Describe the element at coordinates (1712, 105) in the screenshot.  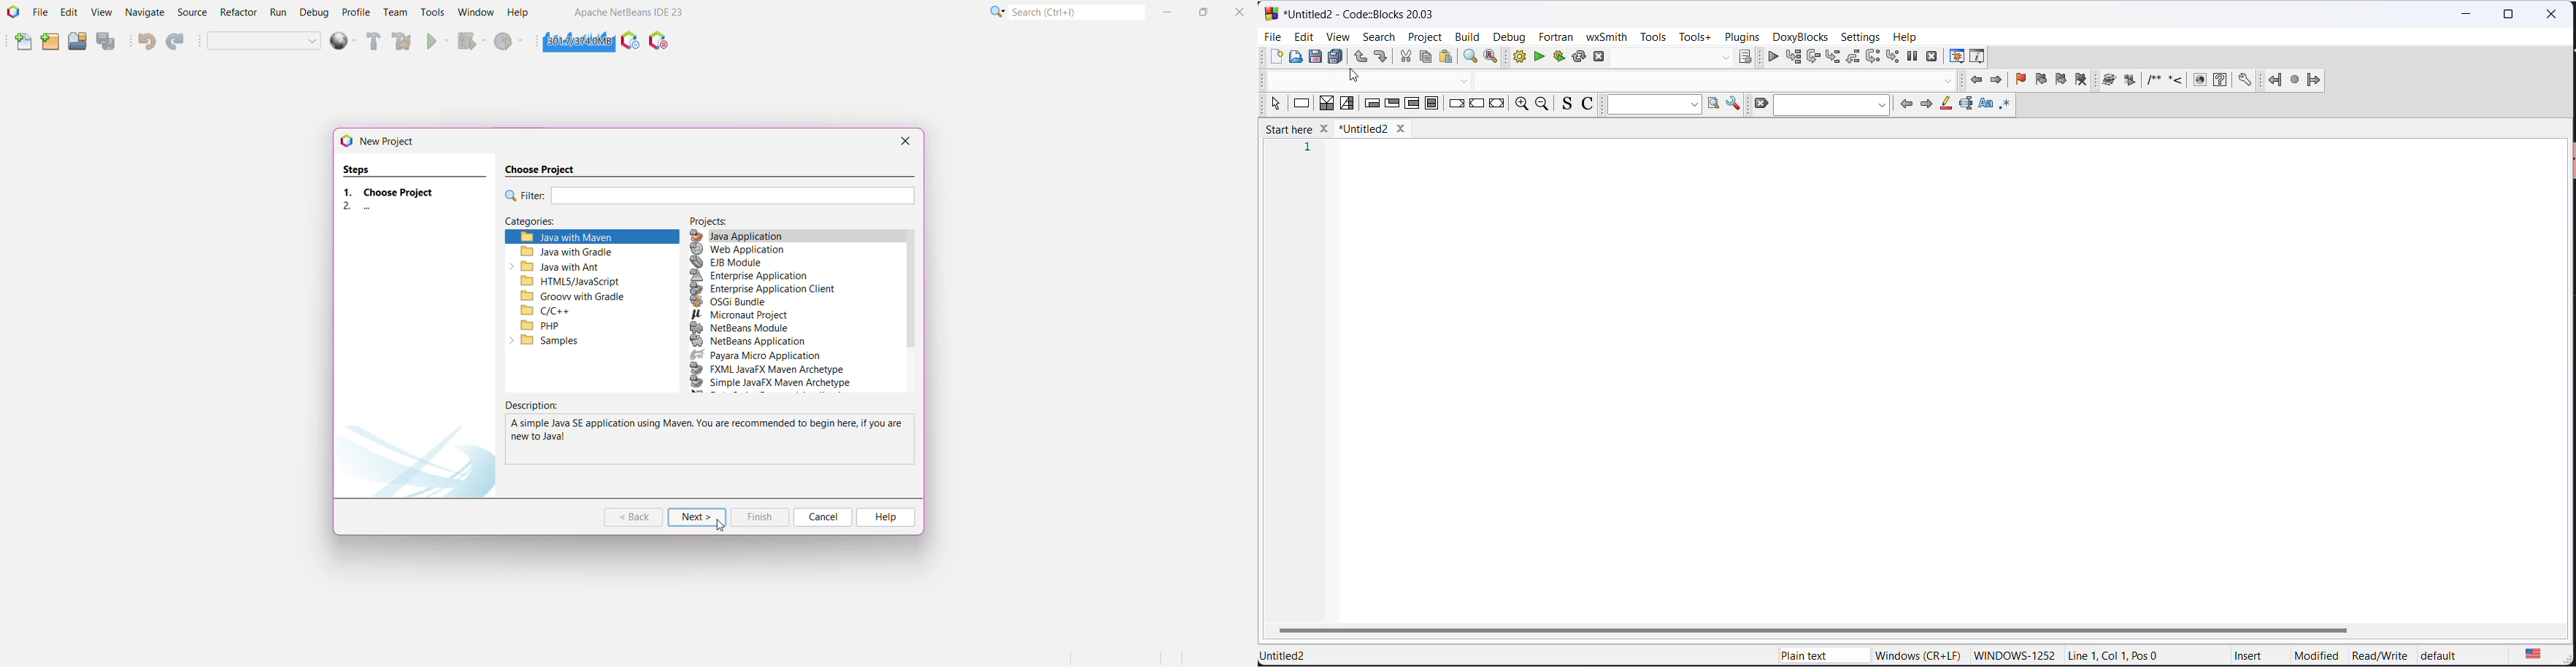
I see `run search` at that location.